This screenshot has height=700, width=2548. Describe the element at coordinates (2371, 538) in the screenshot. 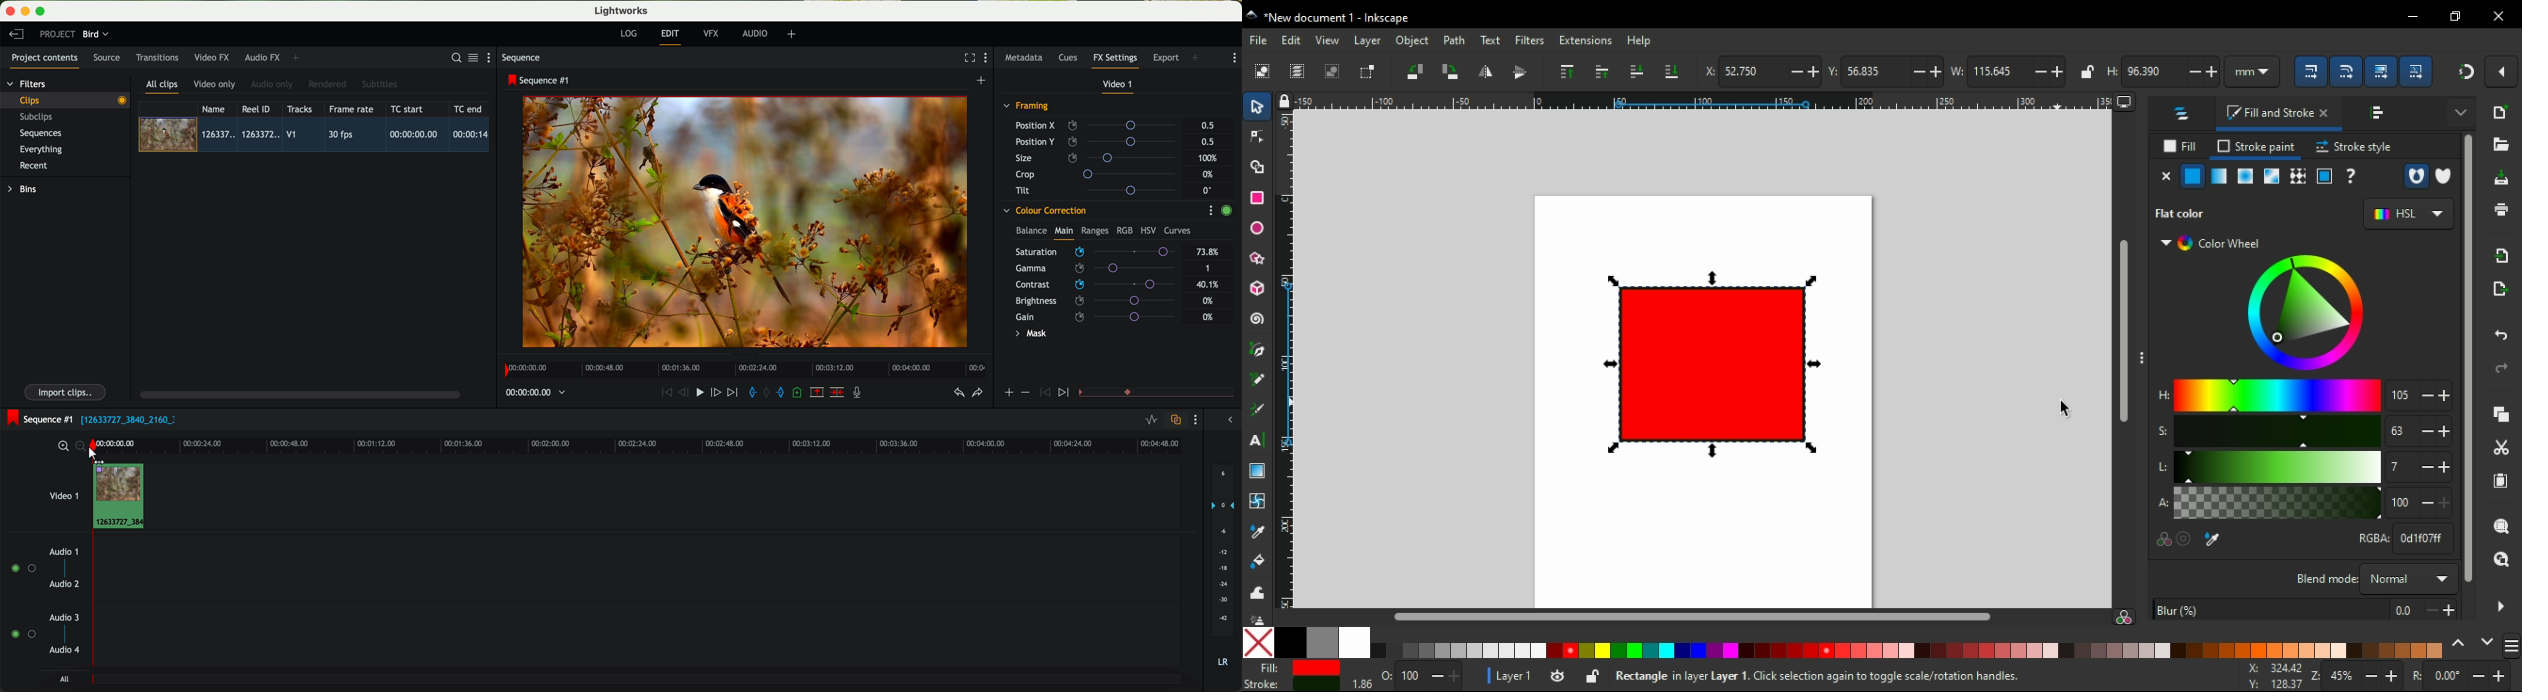

I see `RGBA code` at that location.